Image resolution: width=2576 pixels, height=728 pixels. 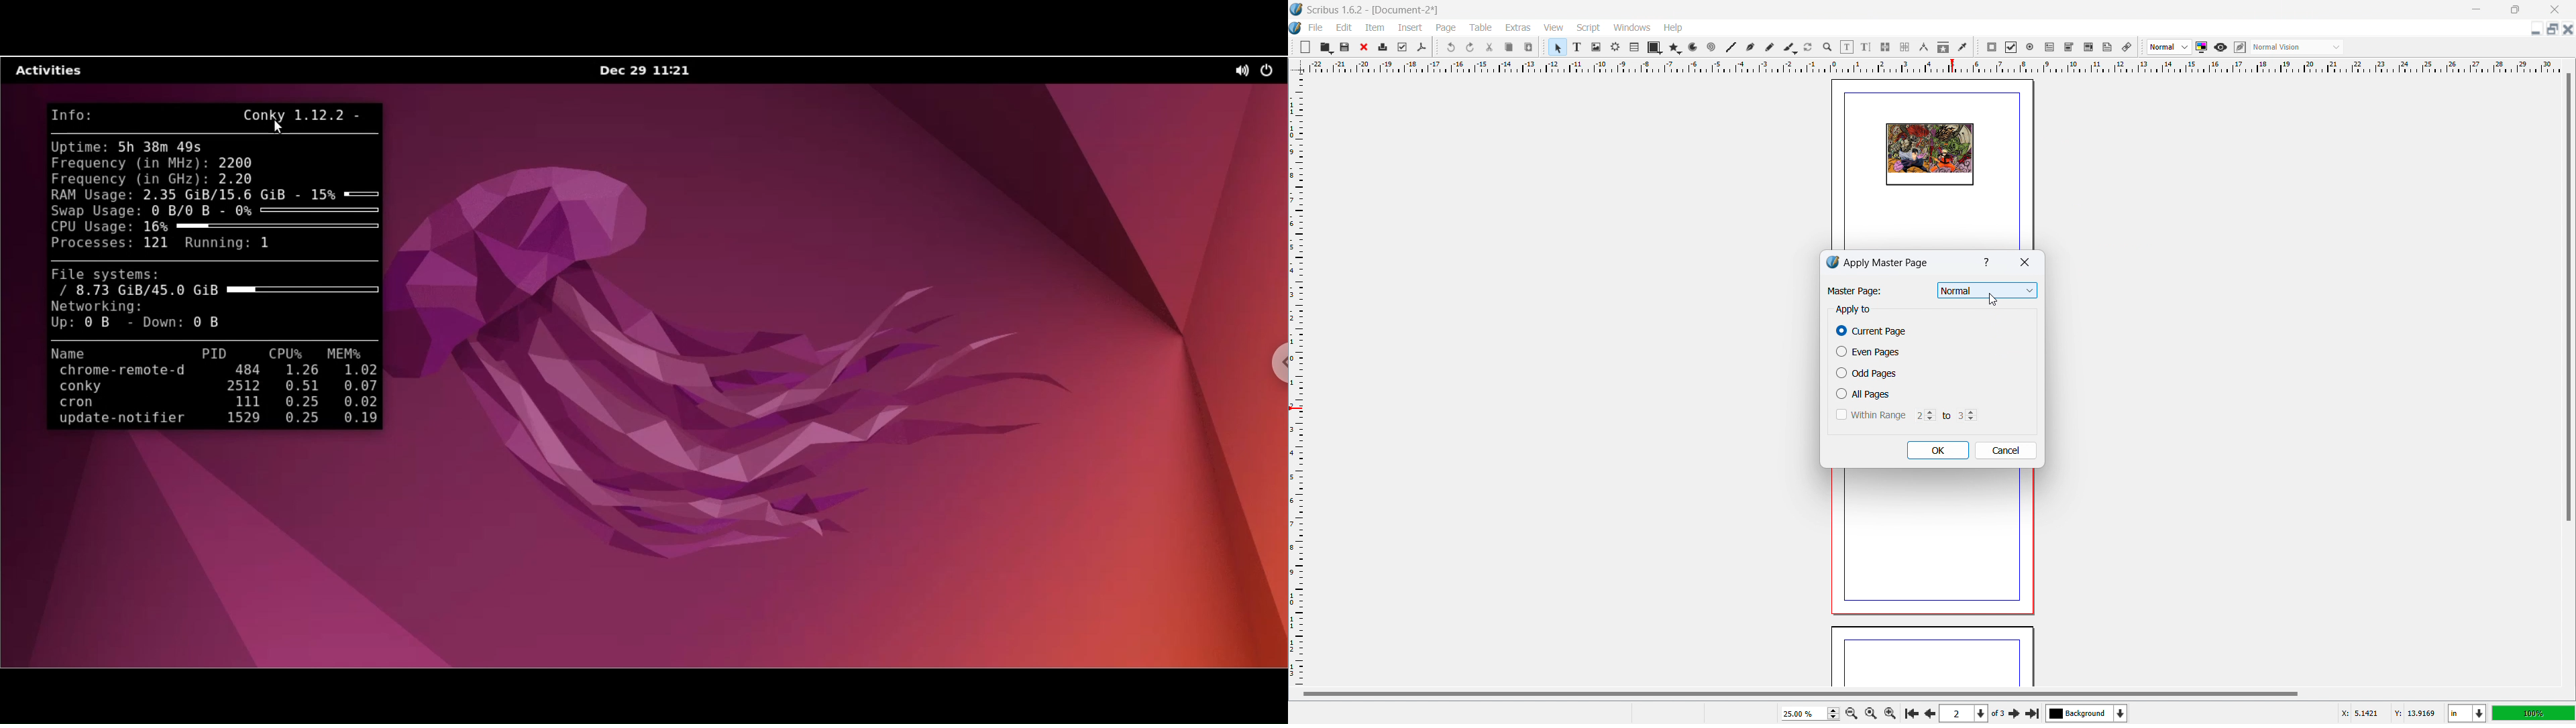 I want to click on bezier curve, so click(x=1750, y=48).